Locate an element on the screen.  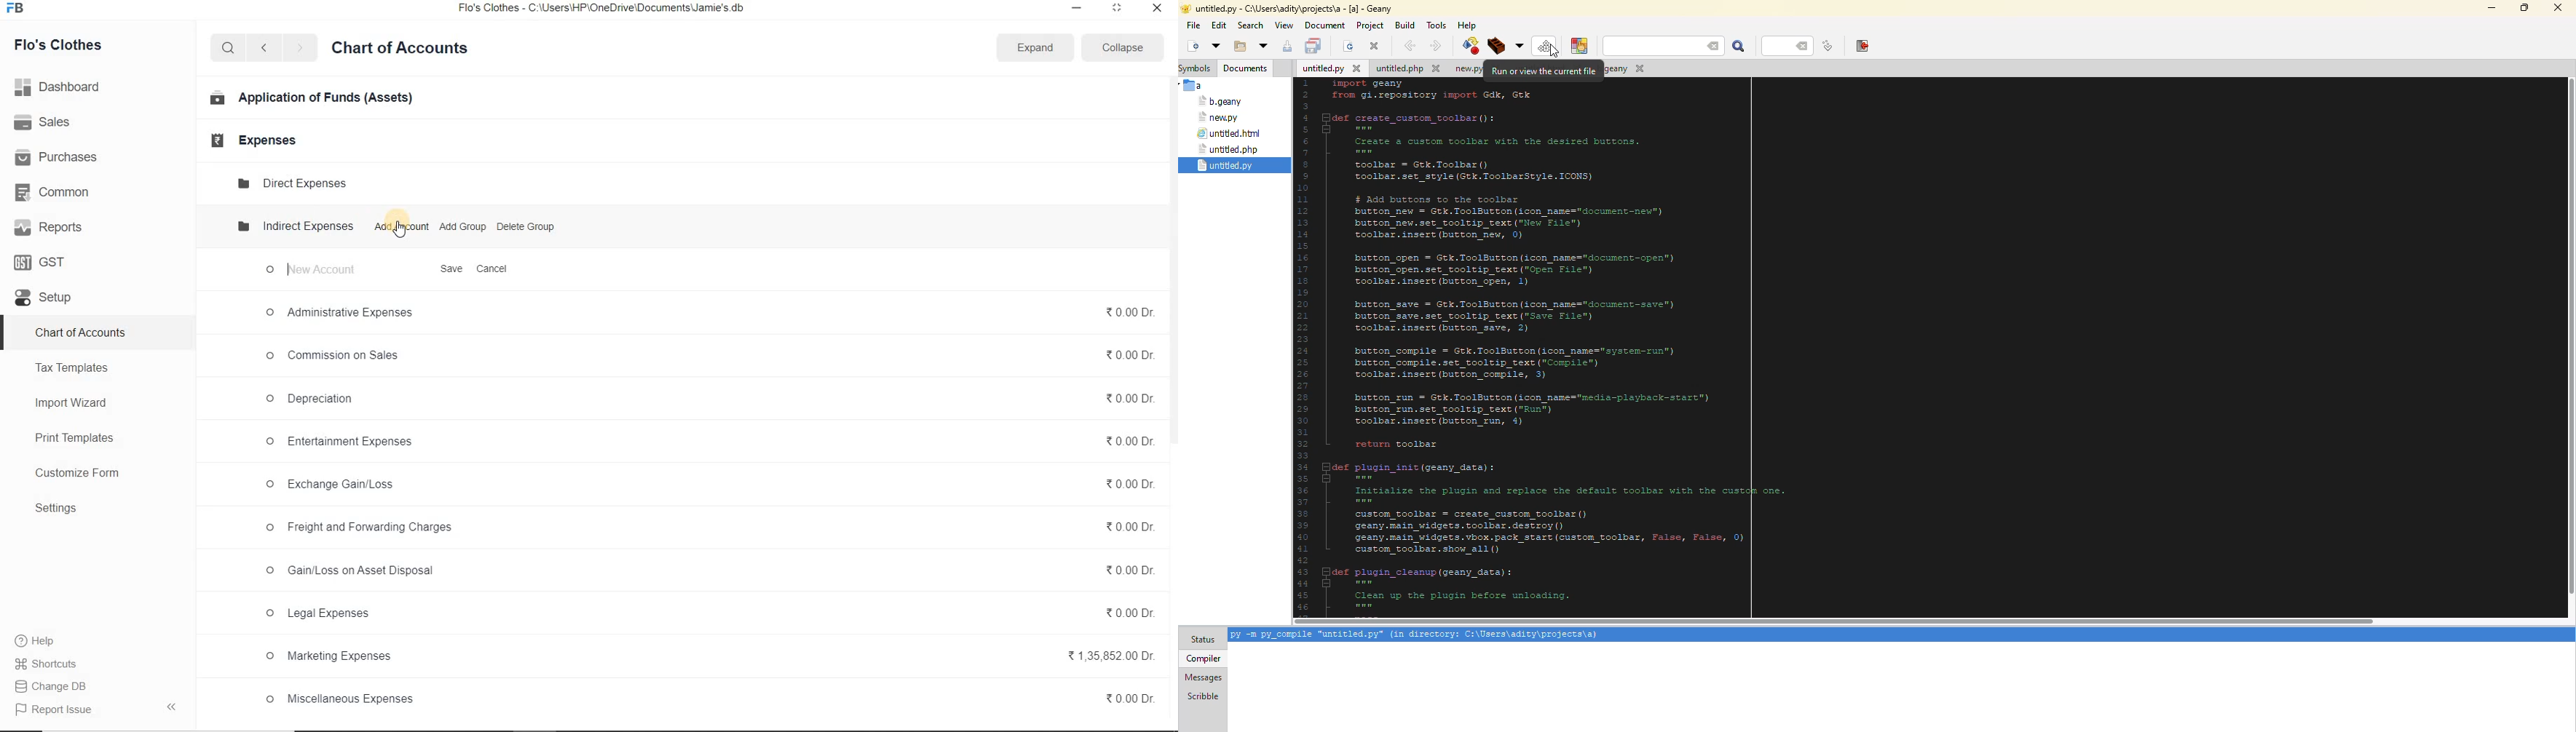
Settings is located at coordinates (56, 508).